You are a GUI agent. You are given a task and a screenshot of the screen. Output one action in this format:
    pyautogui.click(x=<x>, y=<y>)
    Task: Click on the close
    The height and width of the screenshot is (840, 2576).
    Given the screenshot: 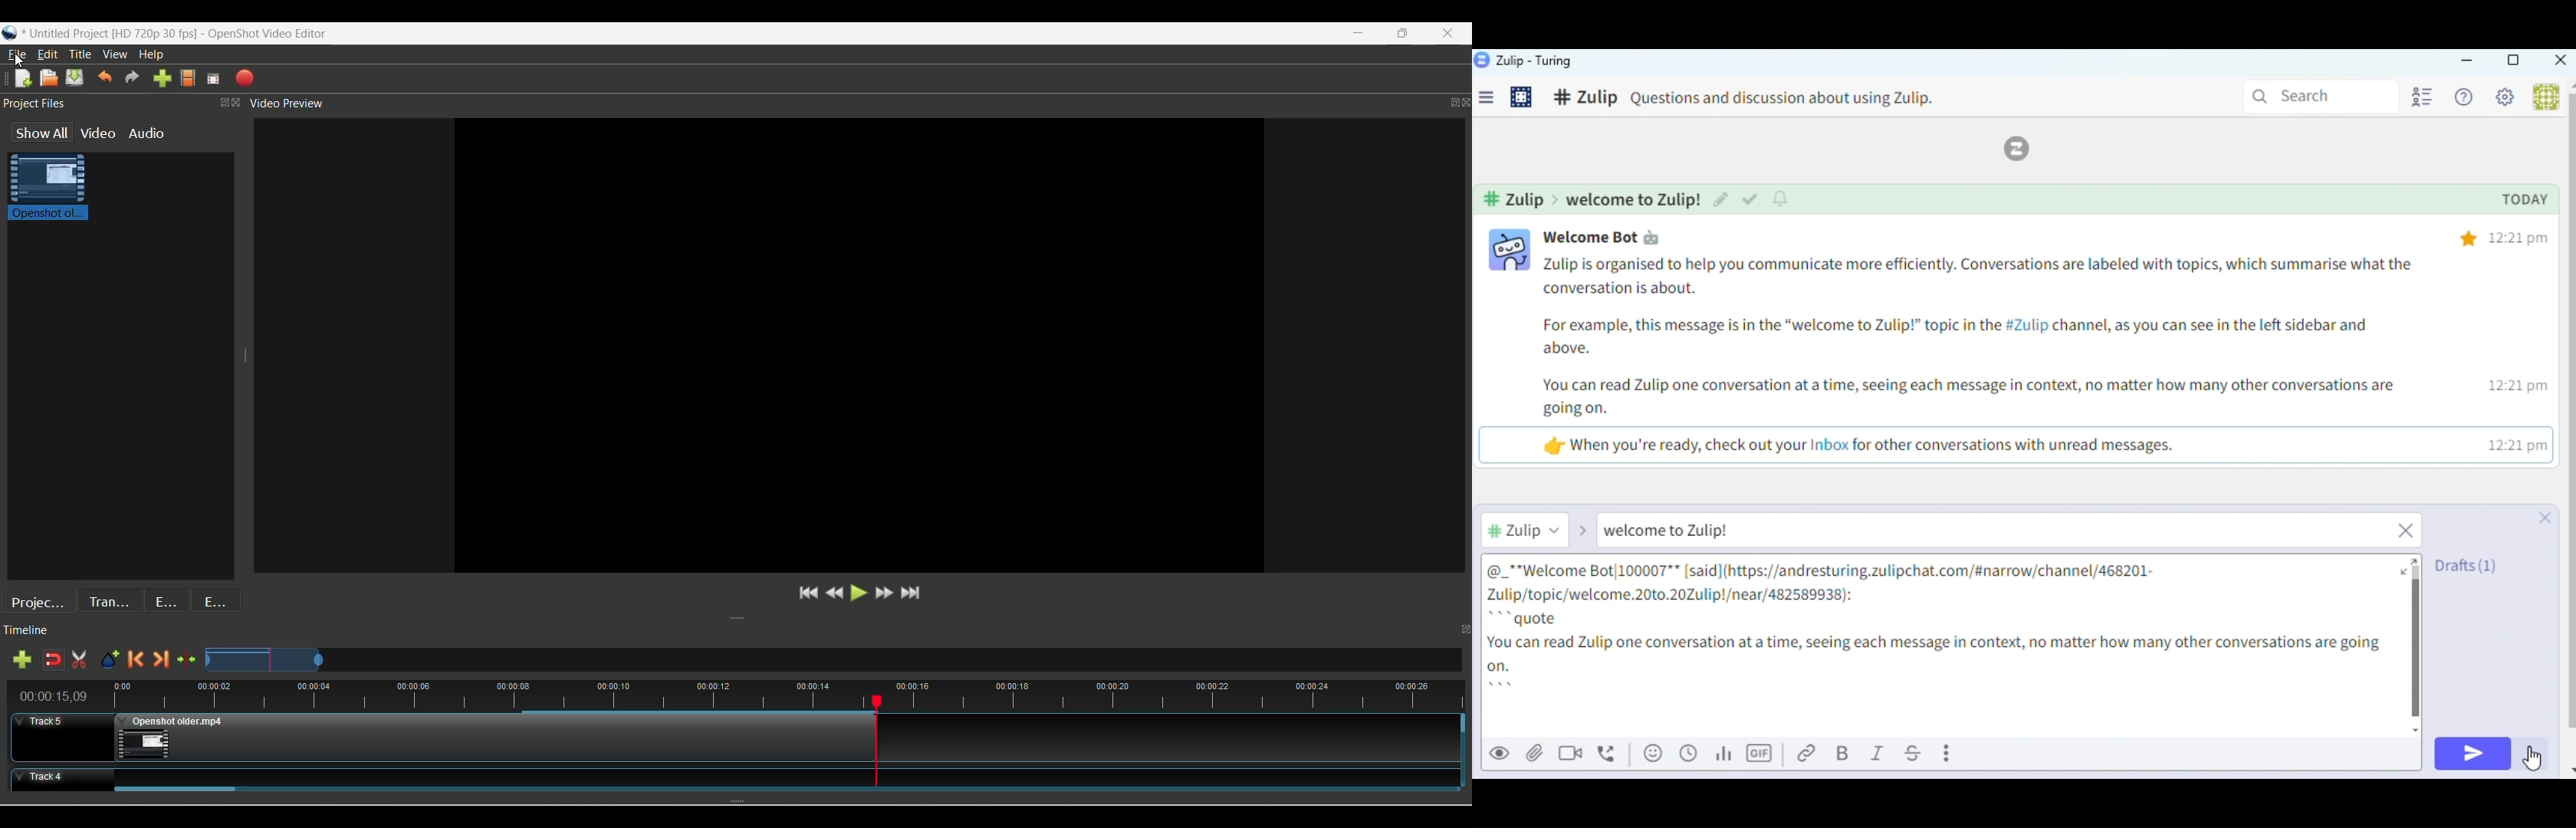 What is the action you would take?
    pyautogui.click(x=2541, y=516)
    